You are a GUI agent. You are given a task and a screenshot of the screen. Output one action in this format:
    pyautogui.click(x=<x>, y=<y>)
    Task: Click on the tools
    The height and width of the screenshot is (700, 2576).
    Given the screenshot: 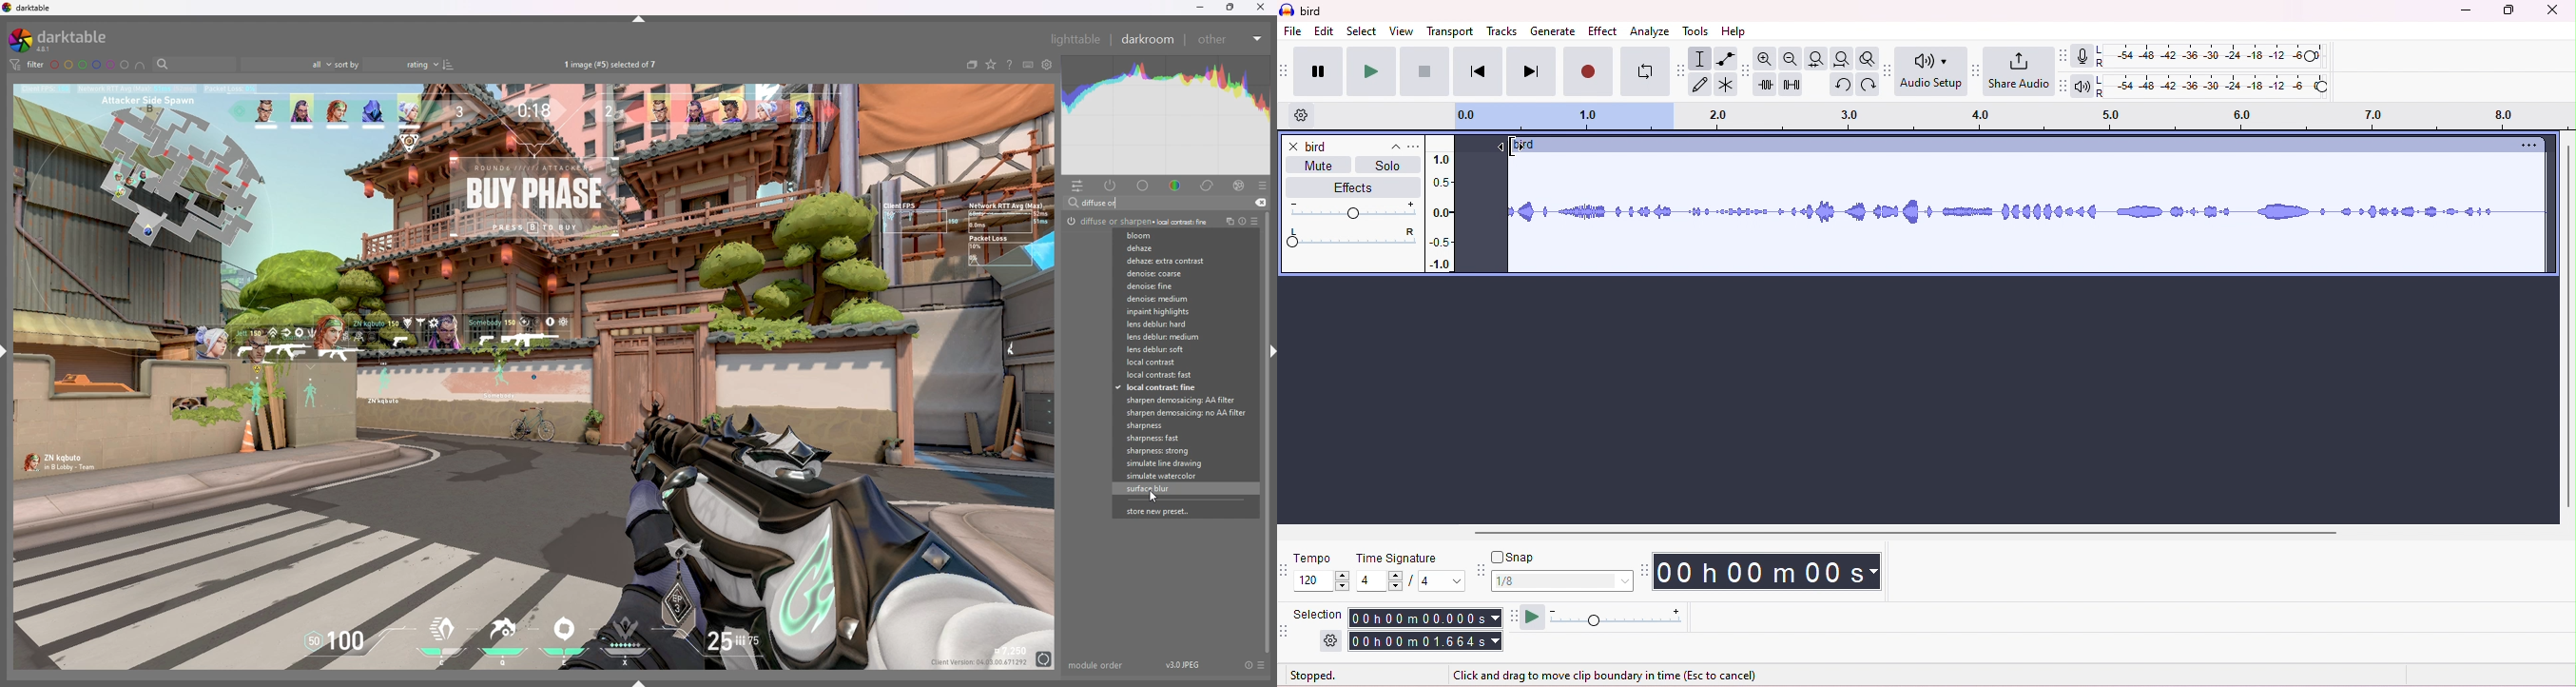 What is the action you would take?
    pyautogui.click(x=1696, y=31)
    